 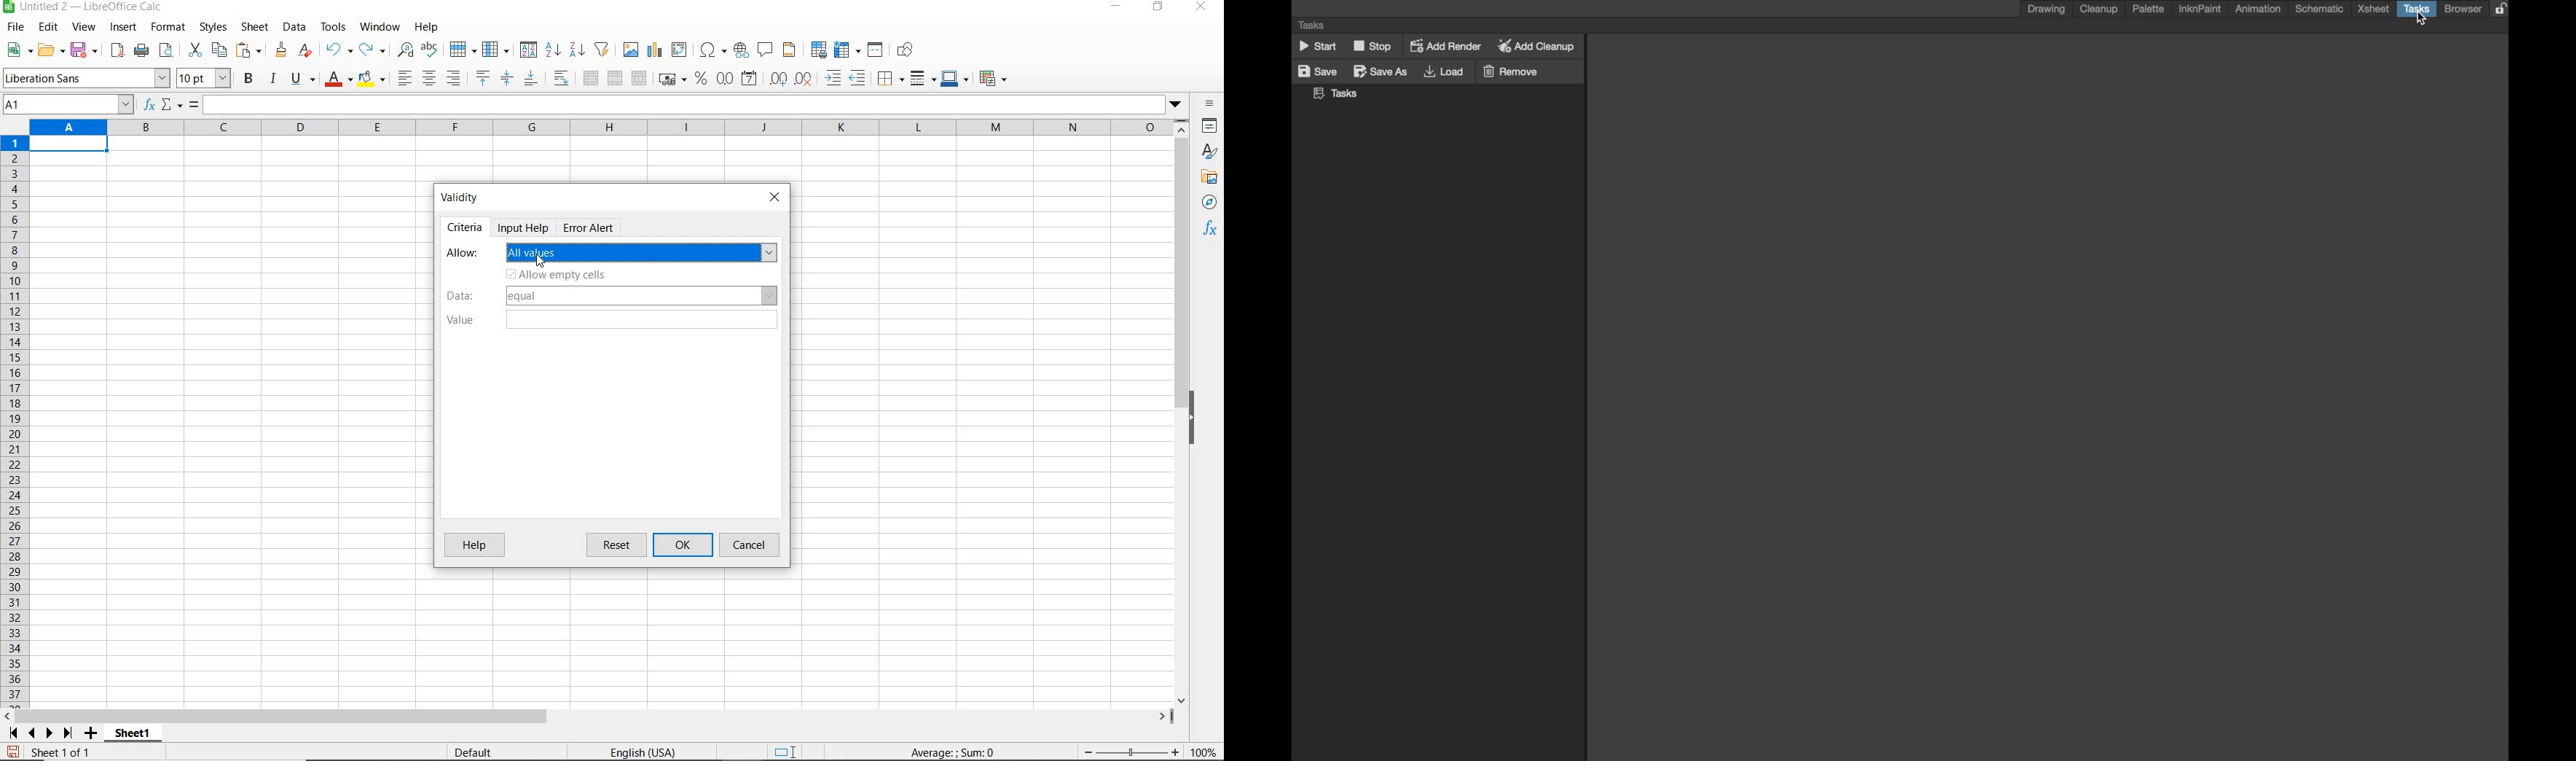 What do you see at coordinates (86, 78) in the screenshot?
I see `font name` at bounding box center [86, 78].